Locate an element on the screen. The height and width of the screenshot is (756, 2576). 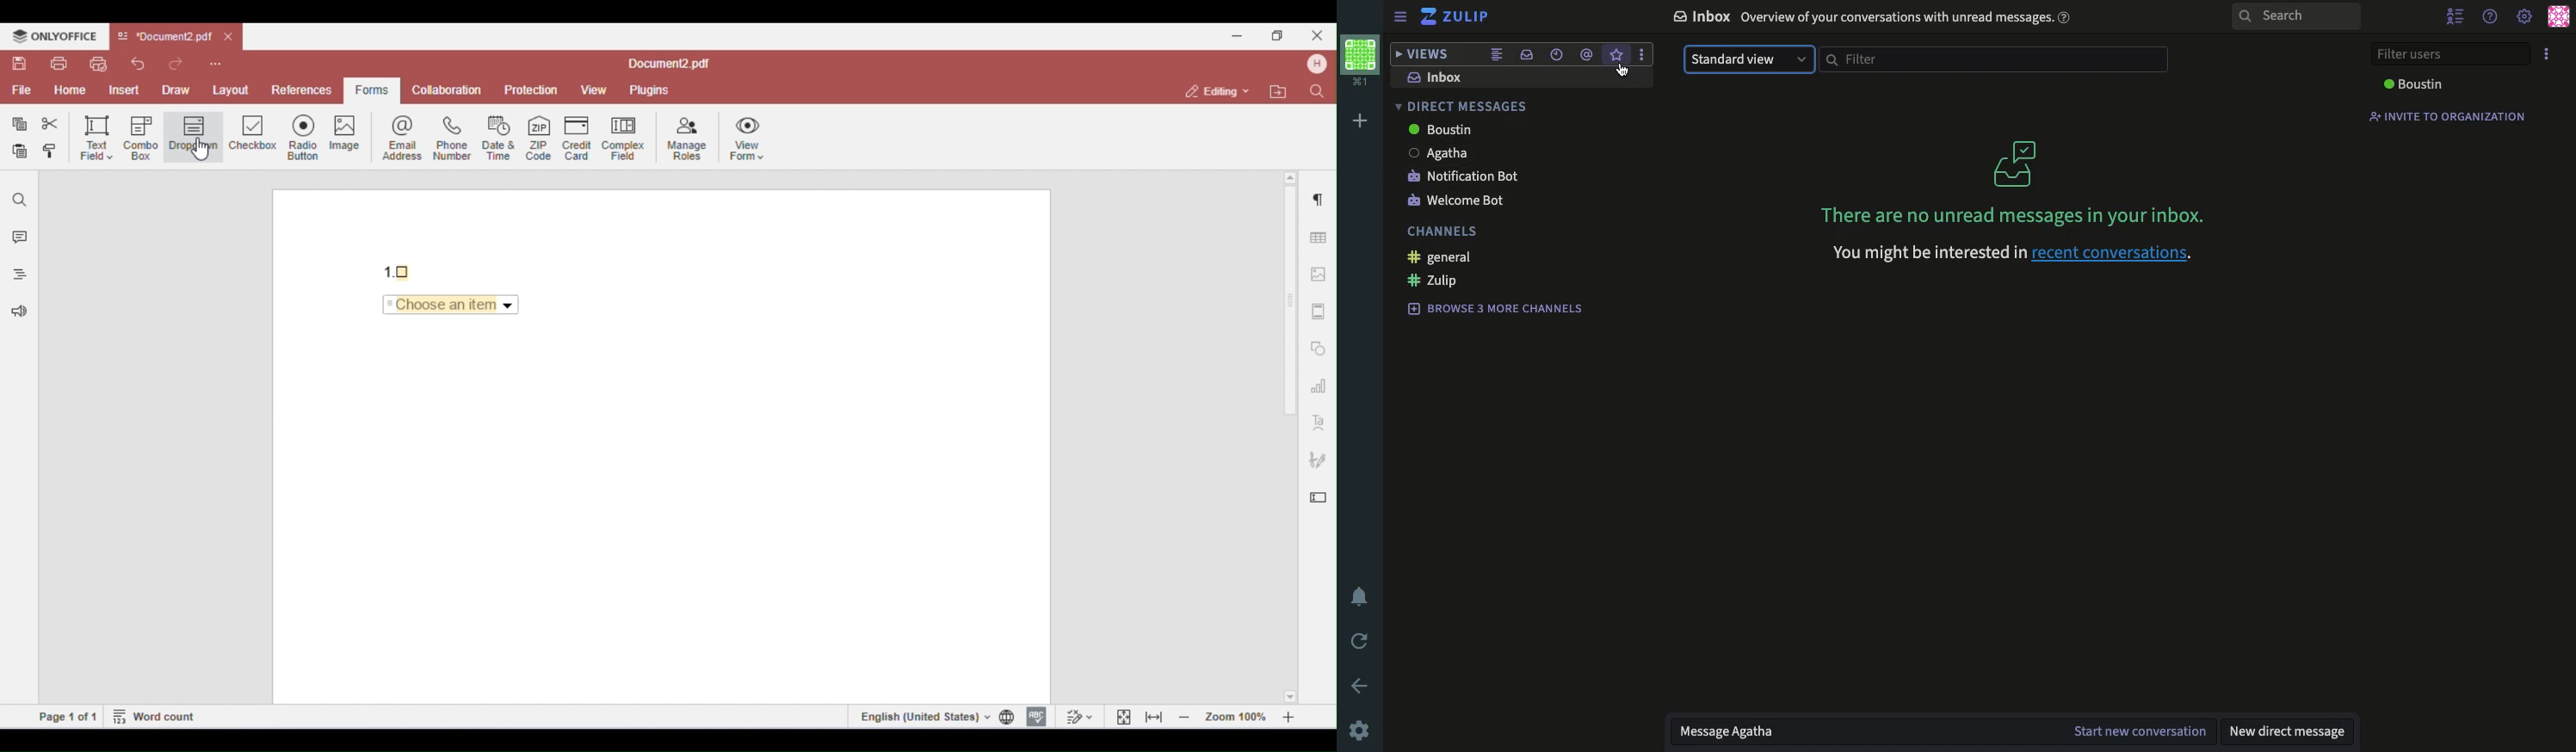
start new conversation is located at coordinates (2141, 729).